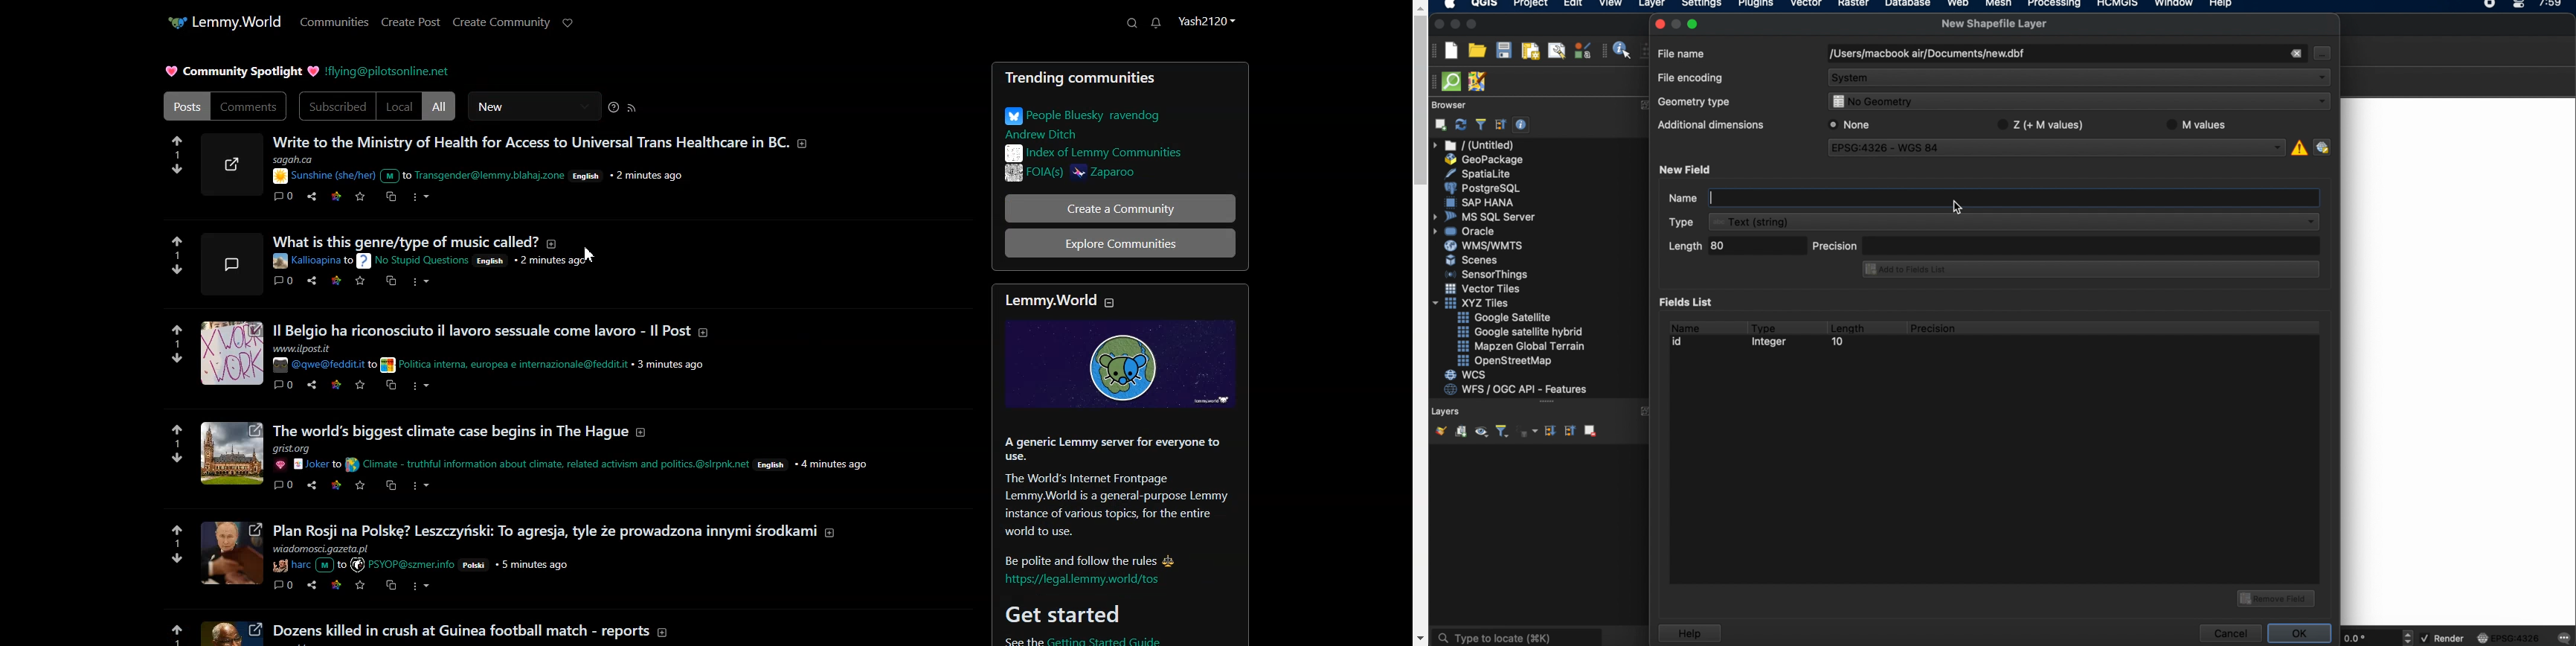 The height and width of the screenshot is (672, 2576). What do you see at coordinates (1521, 125) in the screenshot?
I see `enable/disable properties widget` at bounding box center [1521, 125].